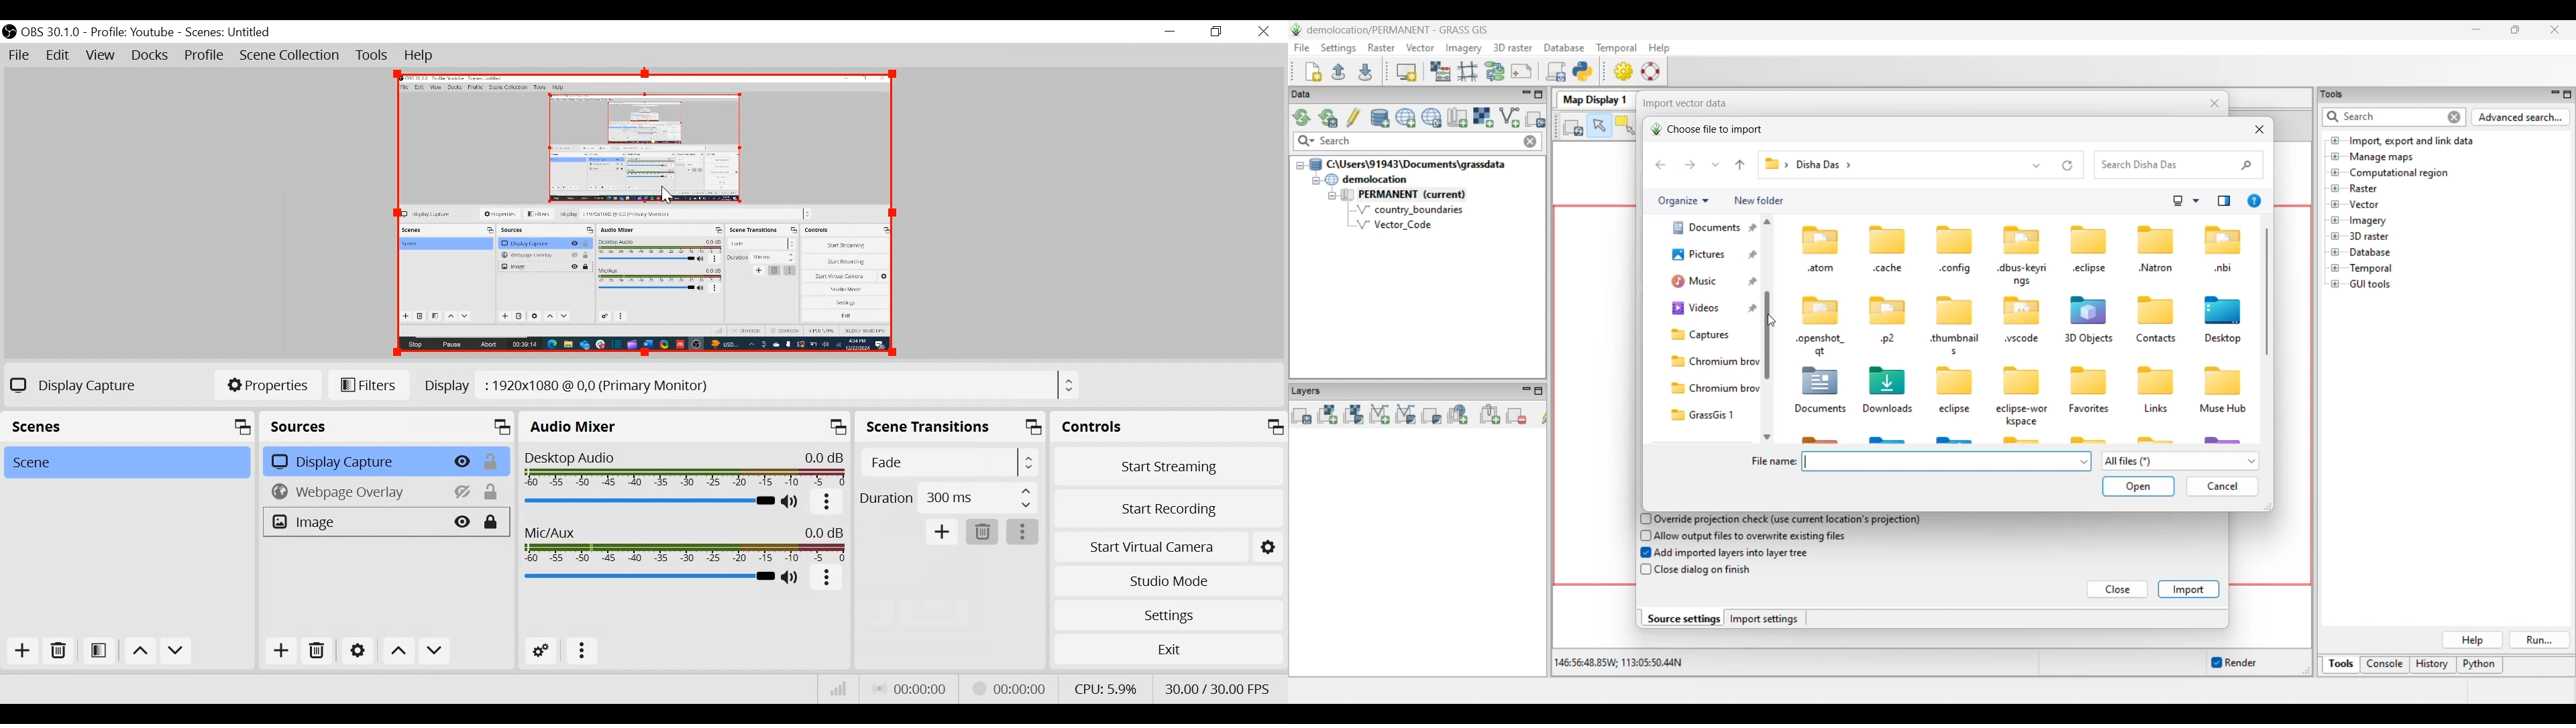 This screenshot has width=2576, height=728. Describe the element at coordinates (320, 650) in the screenshot. I see `Delete` at that location.